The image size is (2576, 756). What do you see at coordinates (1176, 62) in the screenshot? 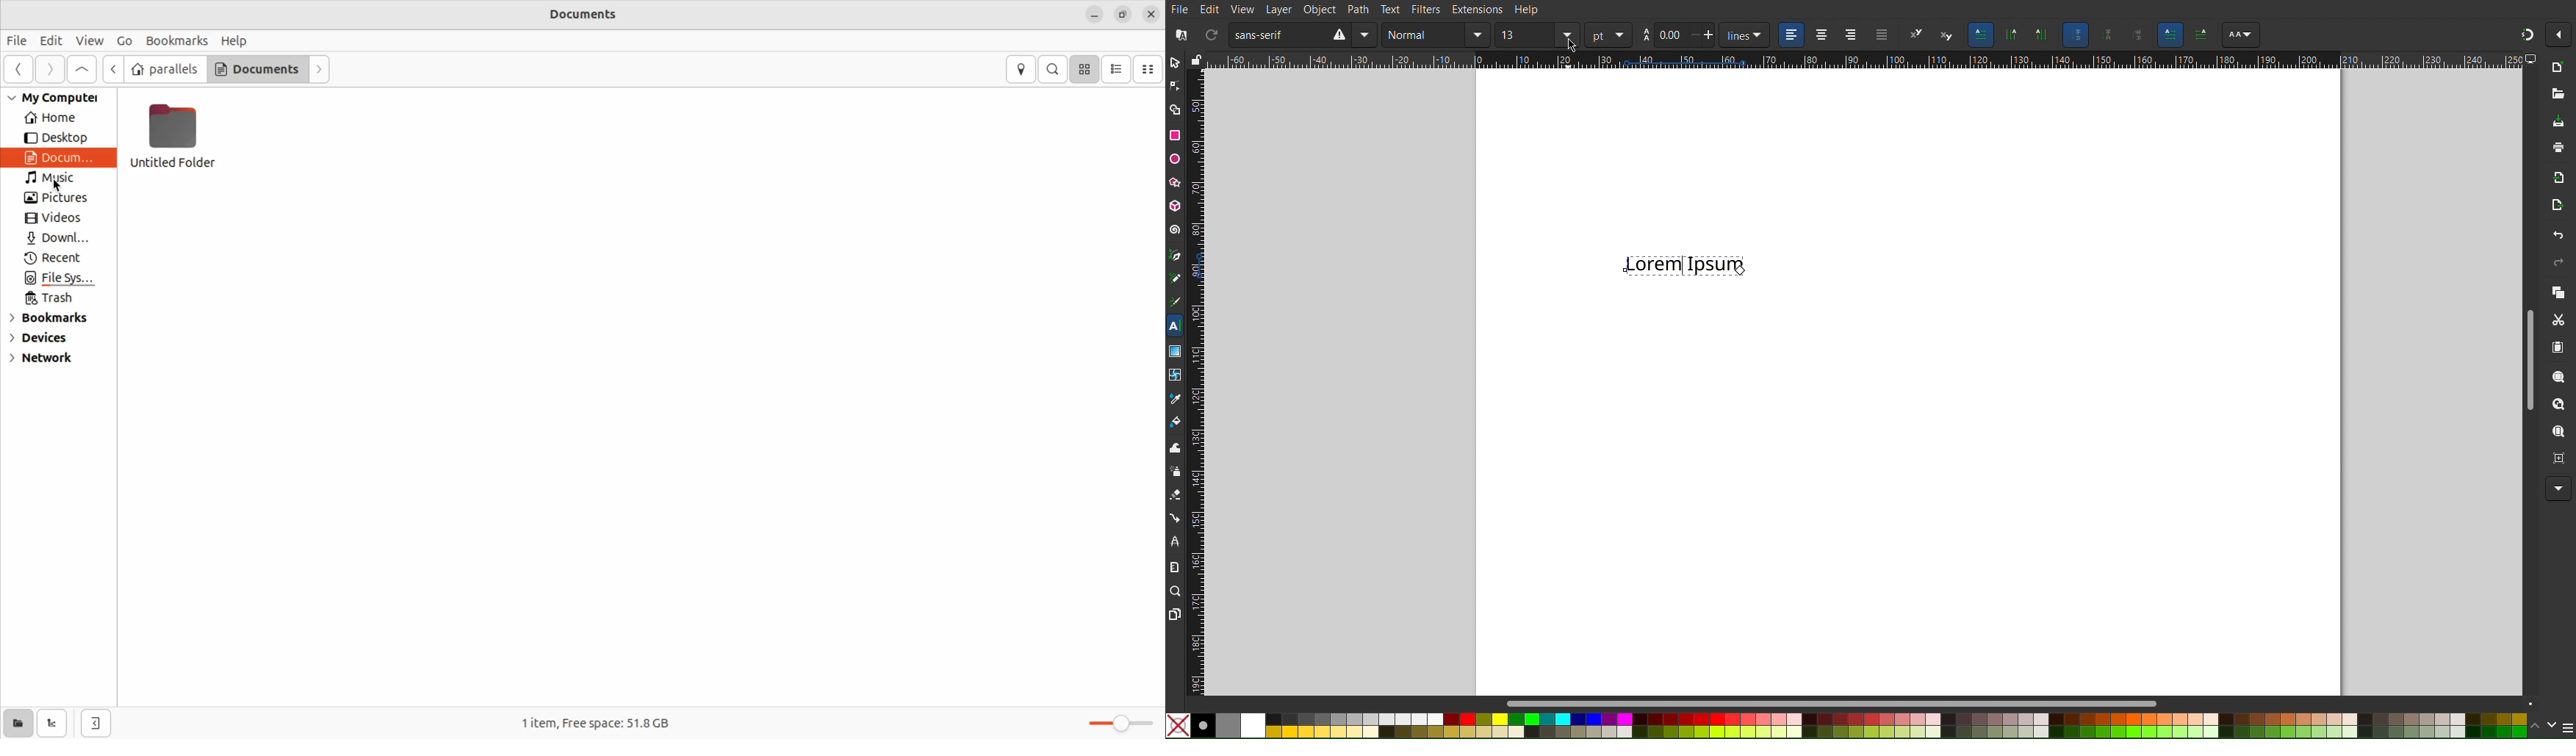
I see `Select` at bounding box center [1176, 62].